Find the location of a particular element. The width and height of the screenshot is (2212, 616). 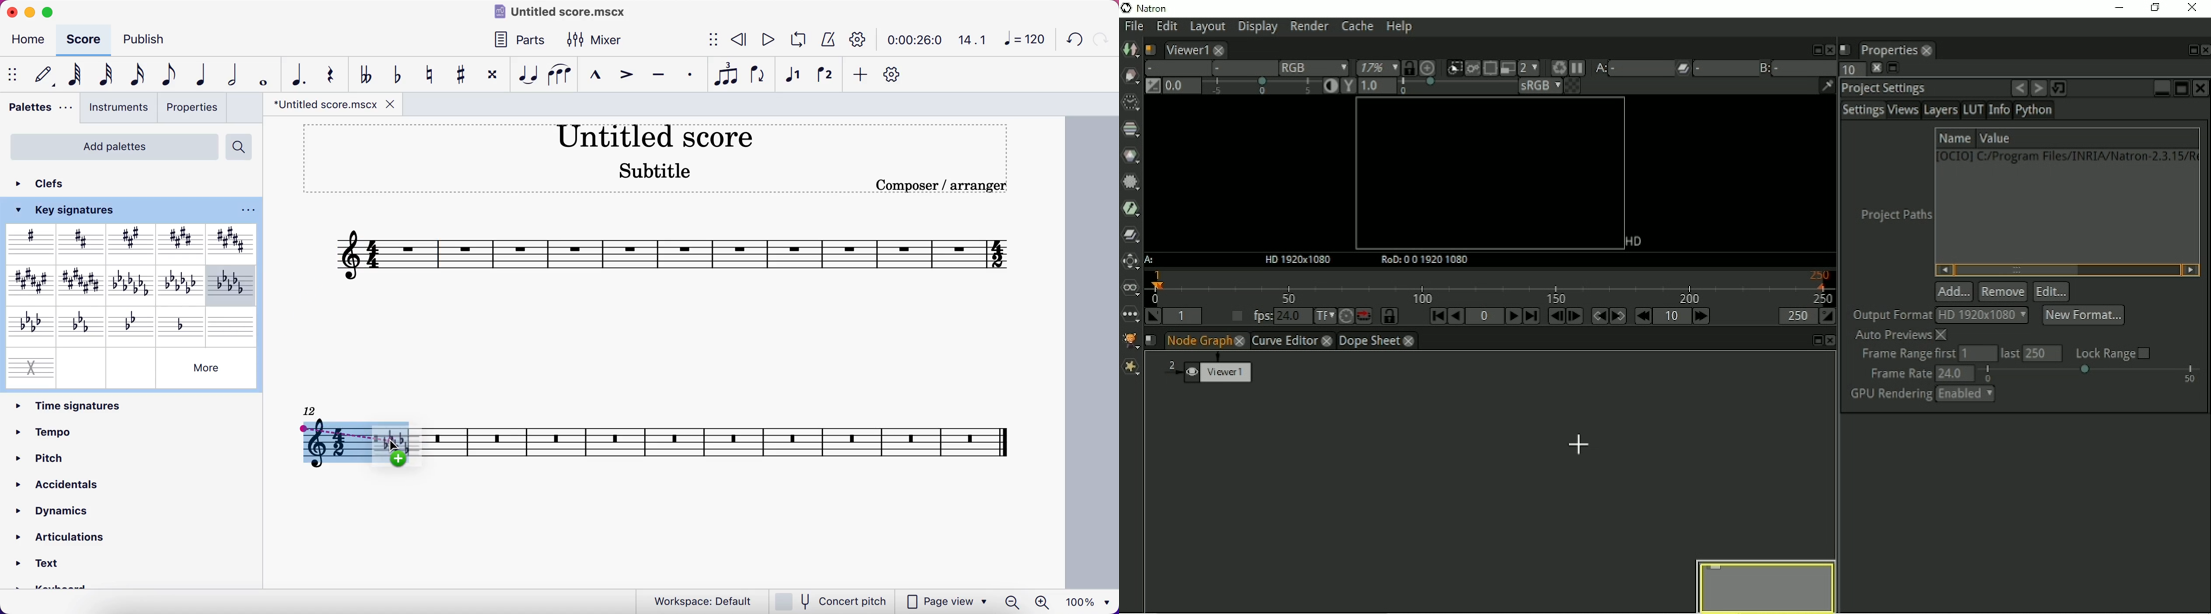

eight note is located at coordinates (171, 73).